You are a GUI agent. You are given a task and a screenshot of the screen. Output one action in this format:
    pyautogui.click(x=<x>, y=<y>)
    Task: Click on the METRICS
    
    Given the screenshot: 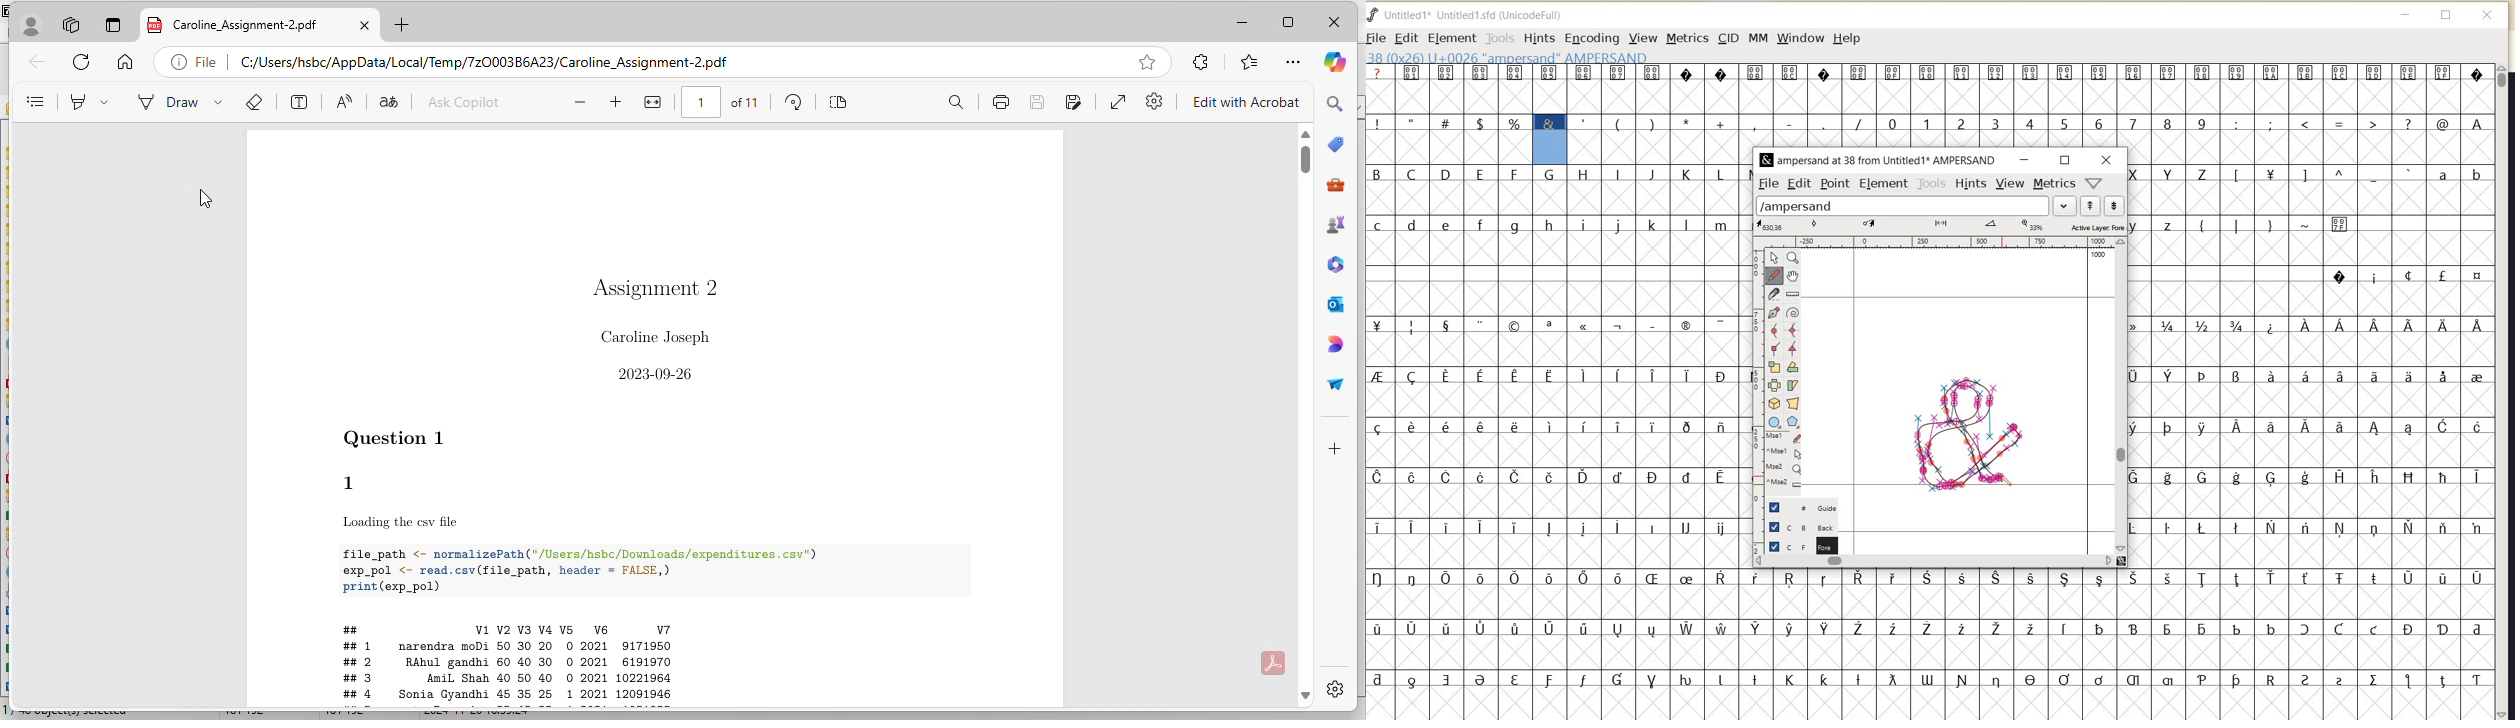 What is the action you would take?
    pyautogui.click(x=1686, y=39)
    